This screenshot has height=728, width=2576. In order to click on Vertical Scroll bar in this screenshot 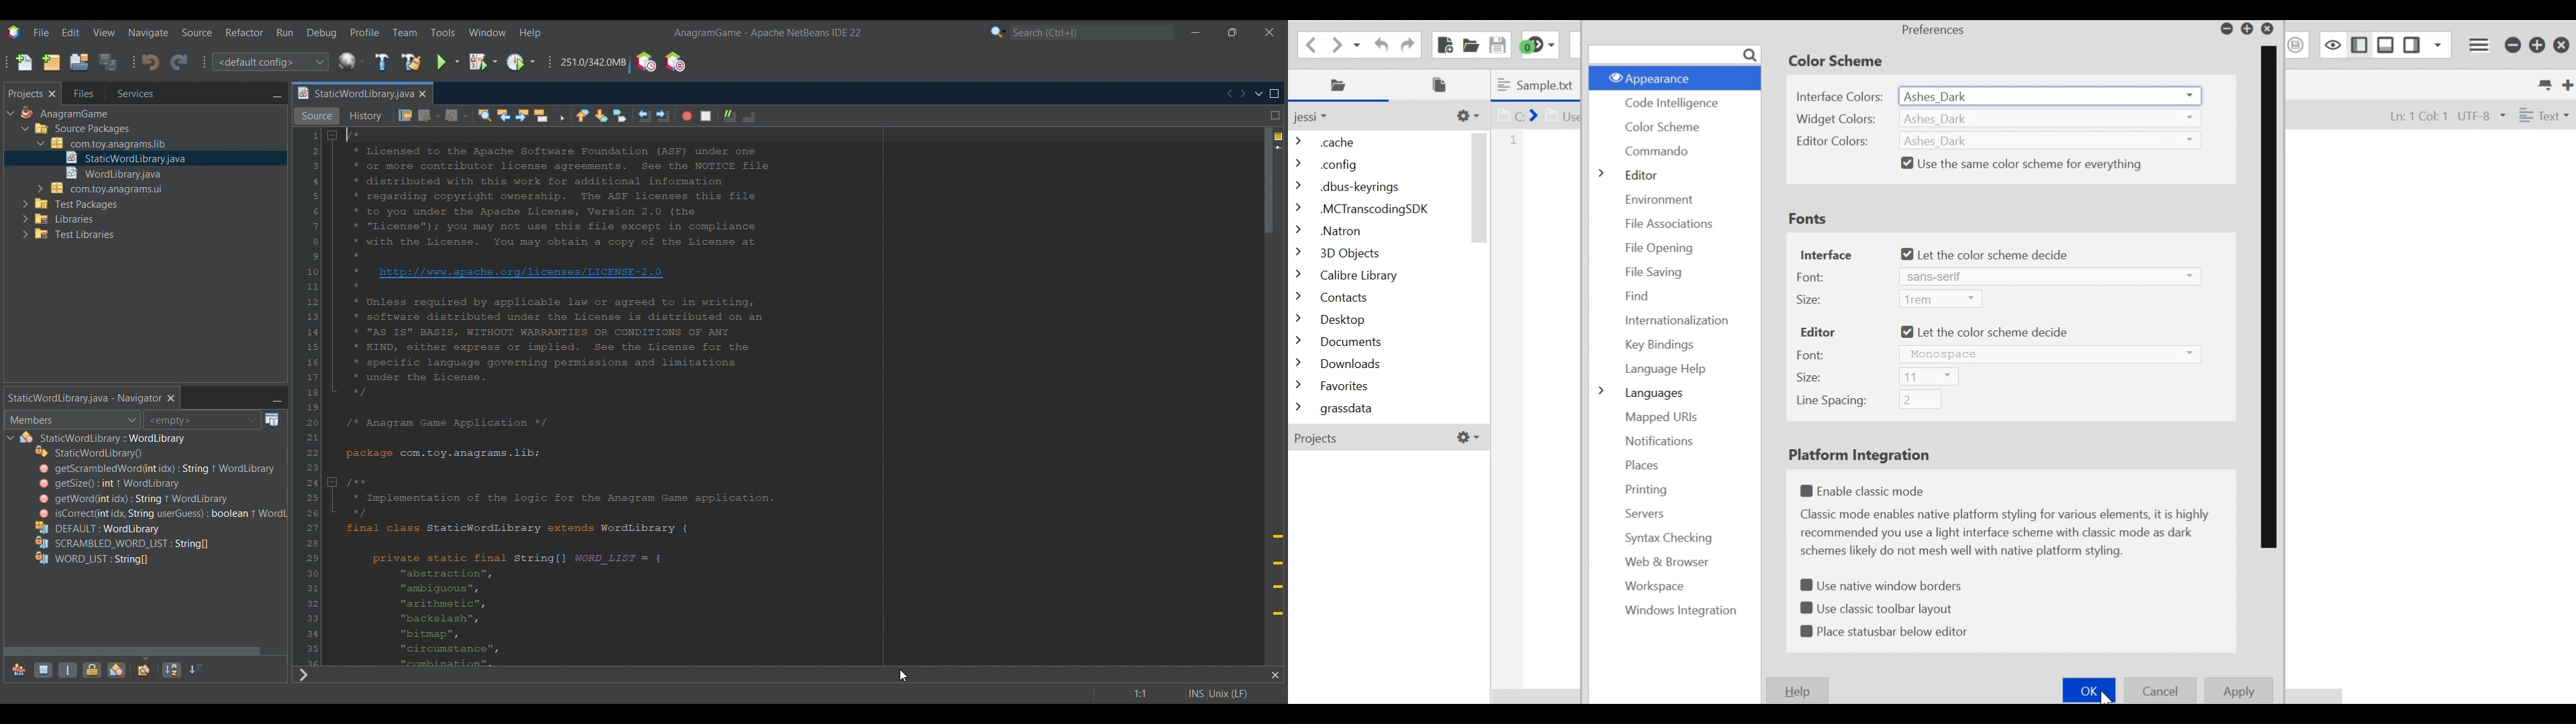, I will do `click(2269, 297)`.